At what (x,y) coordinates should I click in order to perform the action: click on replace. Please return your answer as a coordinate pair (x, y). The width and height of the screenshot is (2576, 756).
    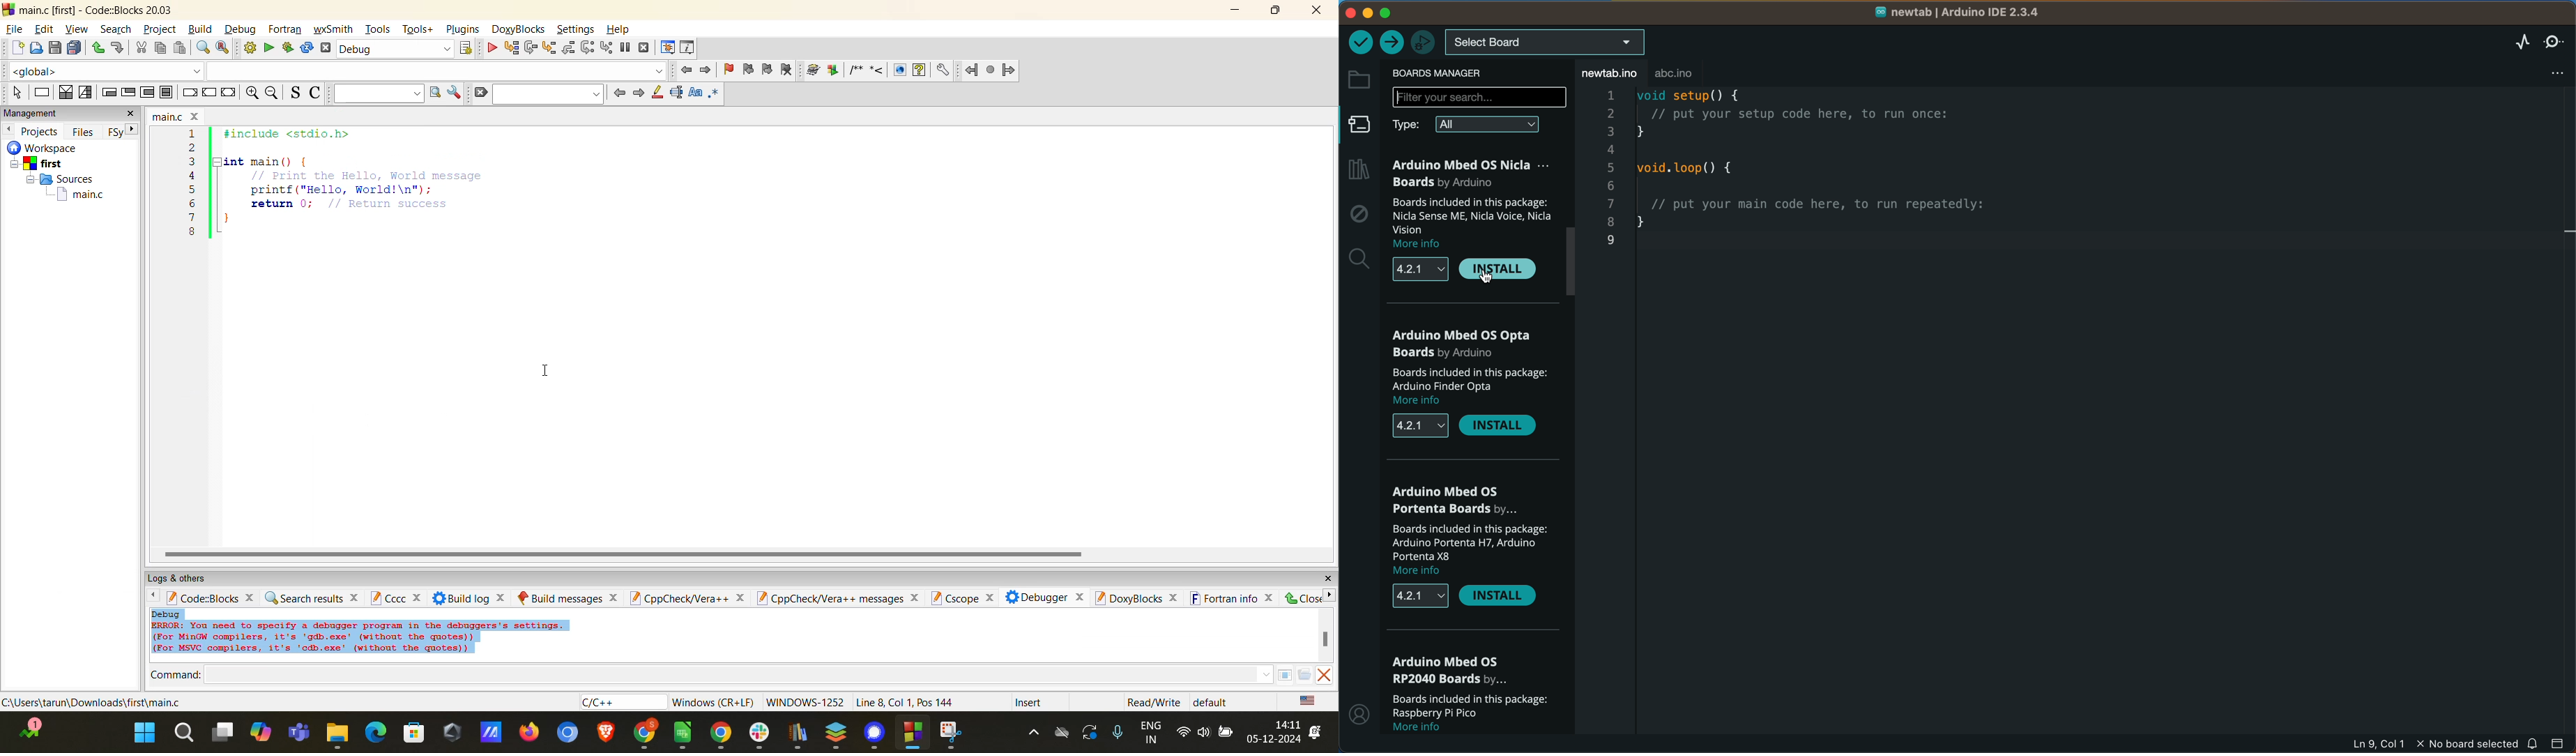
    Looking at the image, I should click on (224, 50).